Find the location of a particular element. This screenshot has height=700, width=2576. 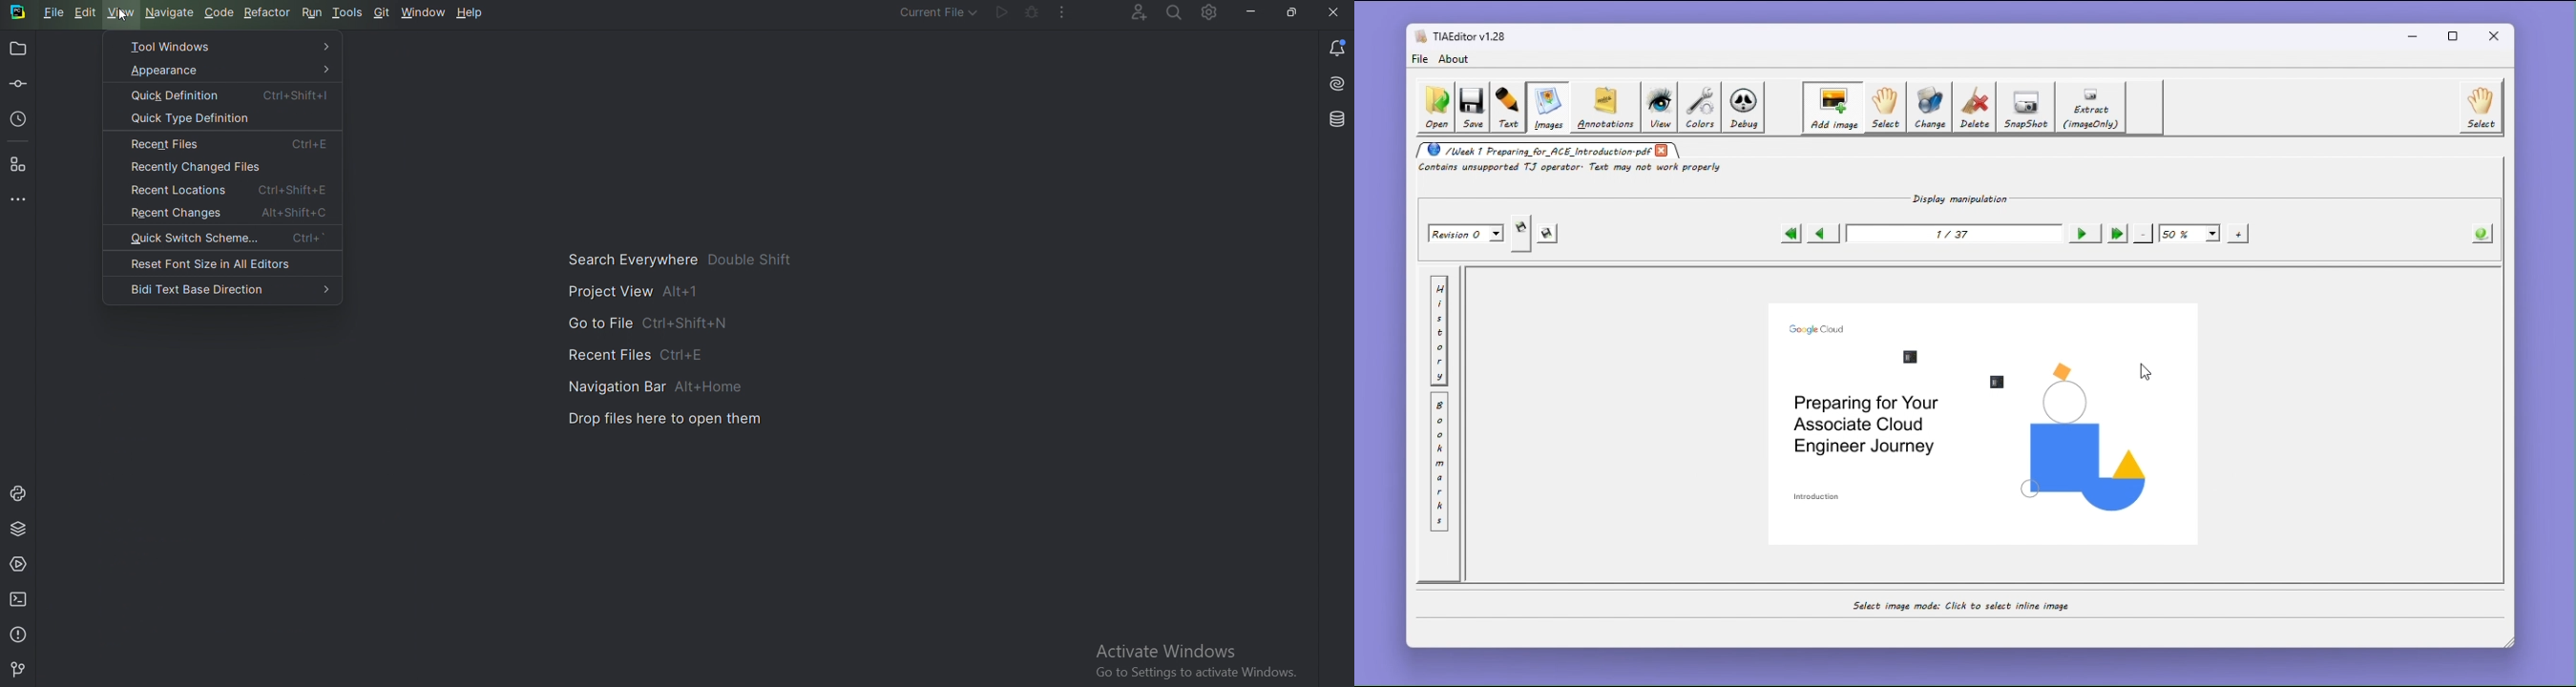

Terminal is located at coordinates (20, 600).